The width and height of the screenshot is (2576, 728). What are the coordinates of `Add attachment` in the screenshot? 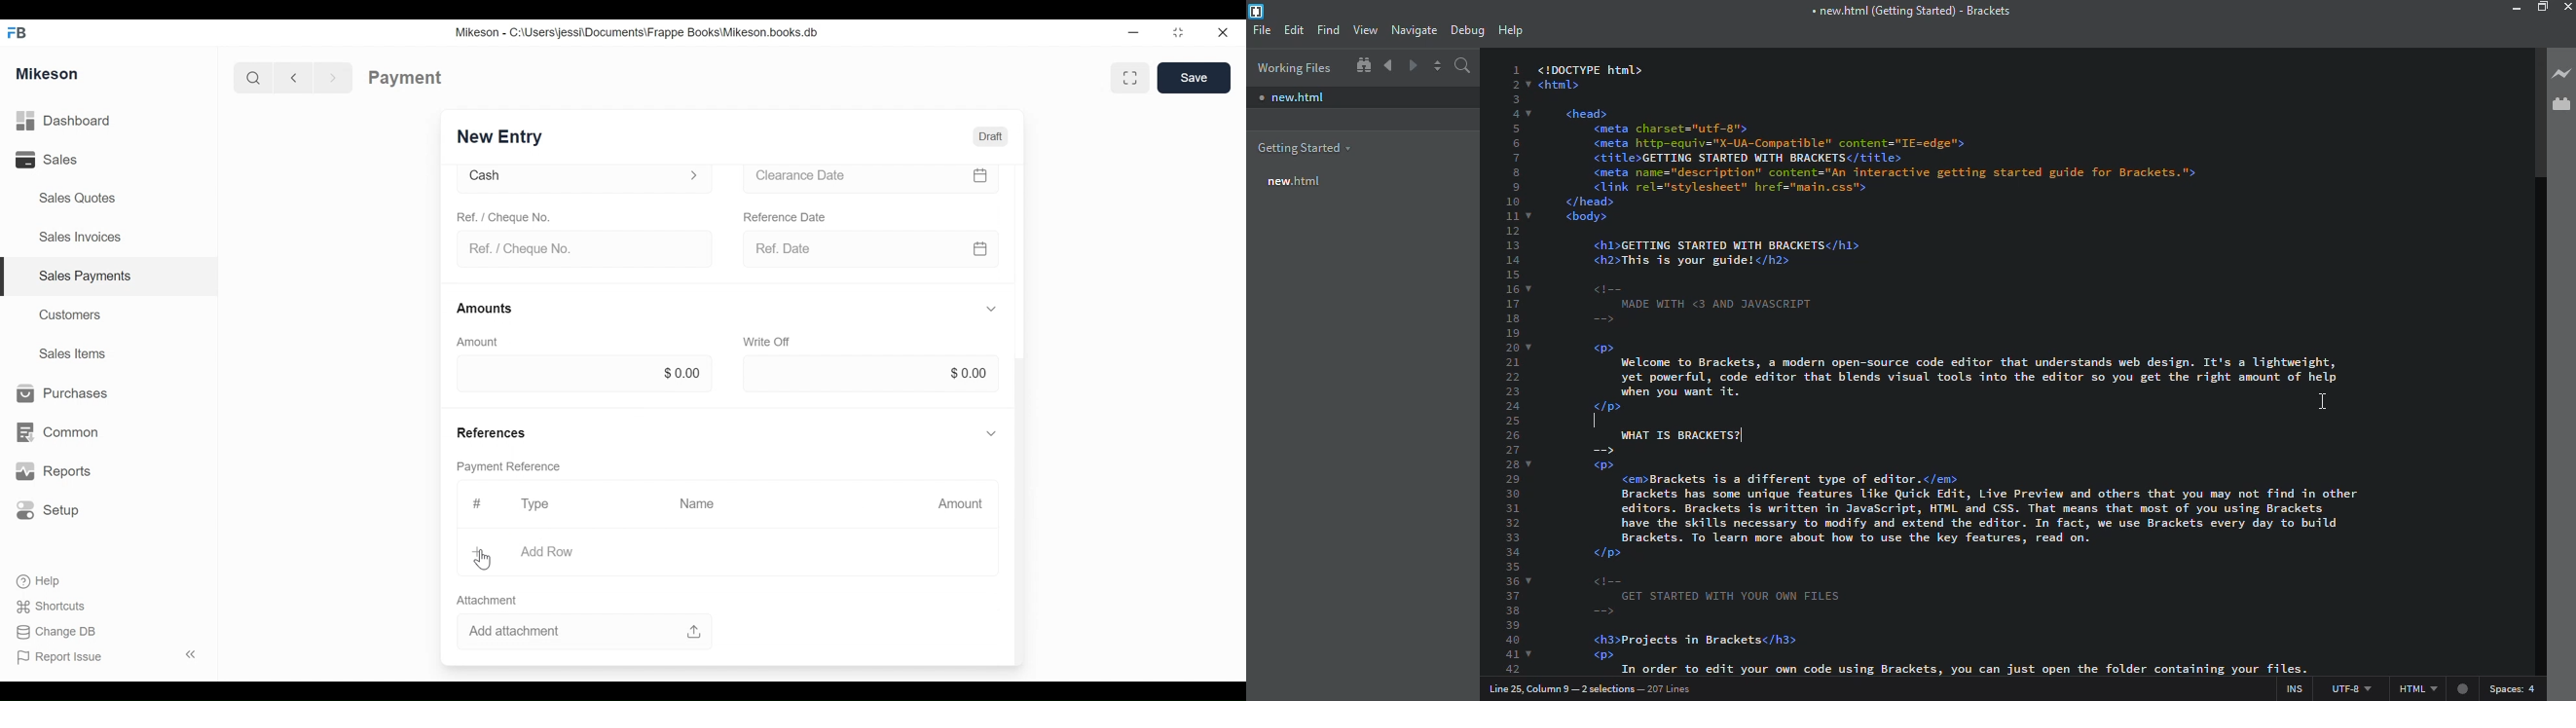 It's located at (588, 633).